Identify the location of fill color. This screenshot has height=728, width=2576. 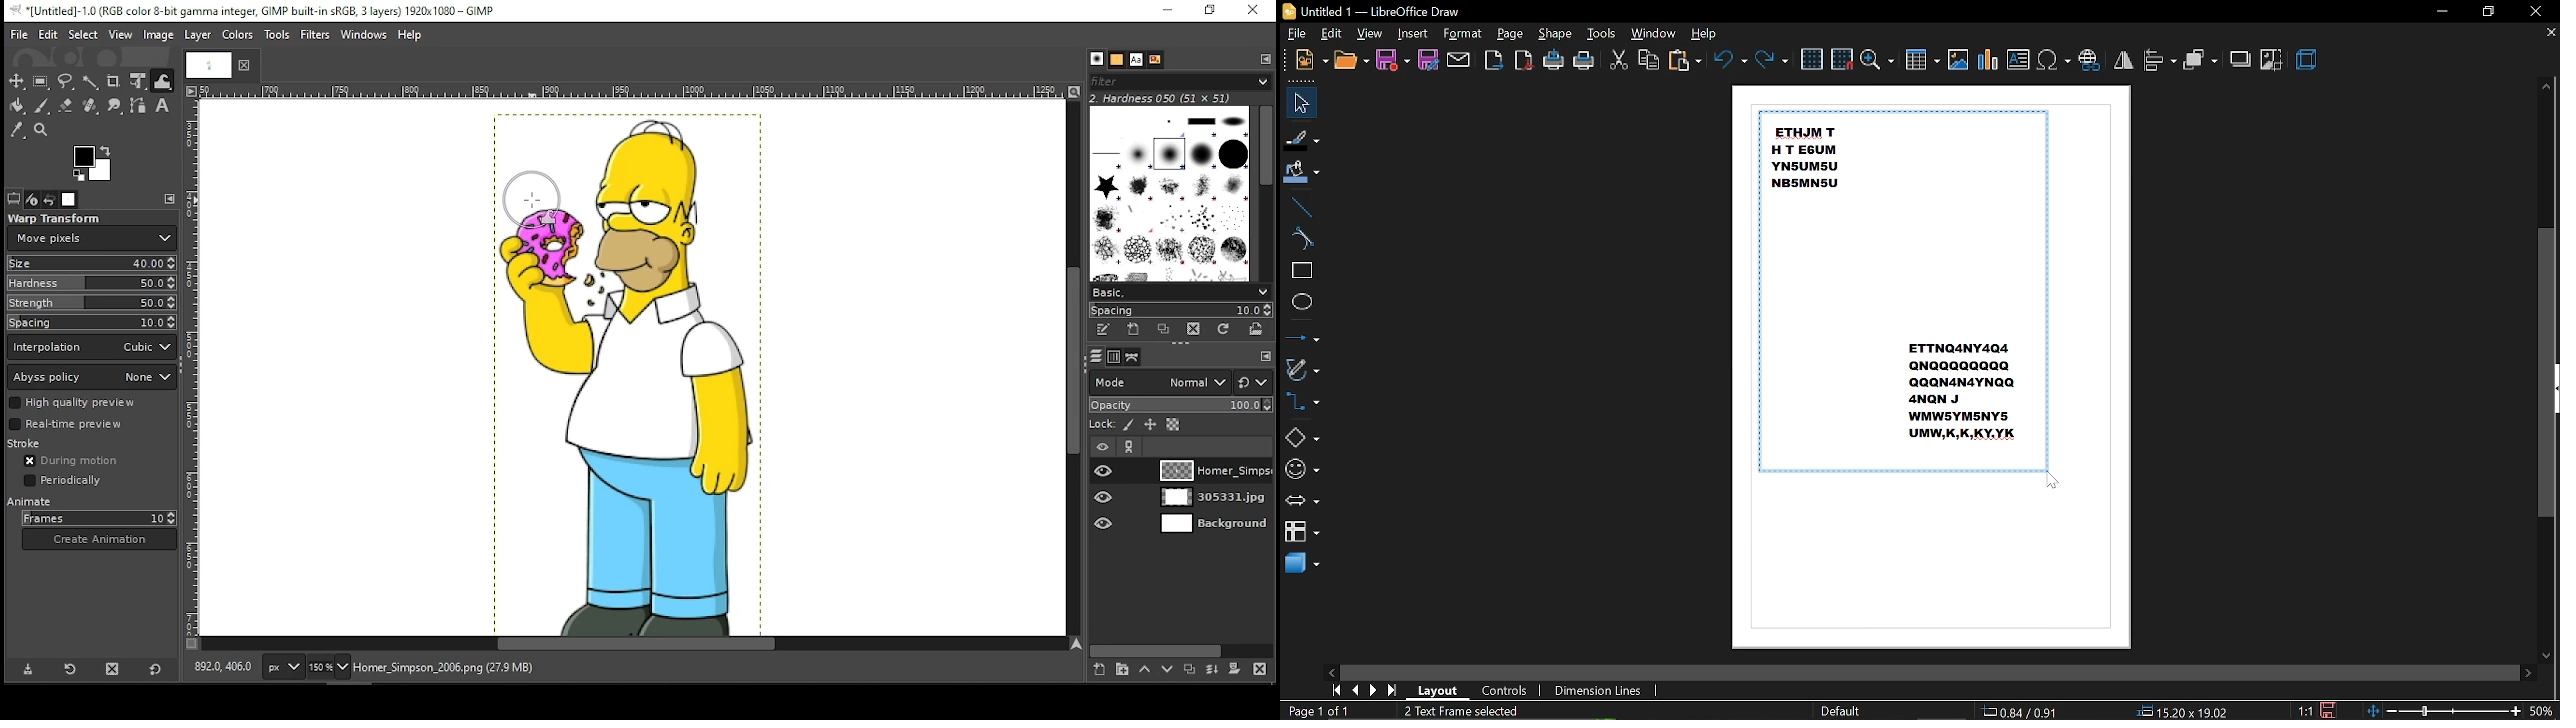
(1304, 173).